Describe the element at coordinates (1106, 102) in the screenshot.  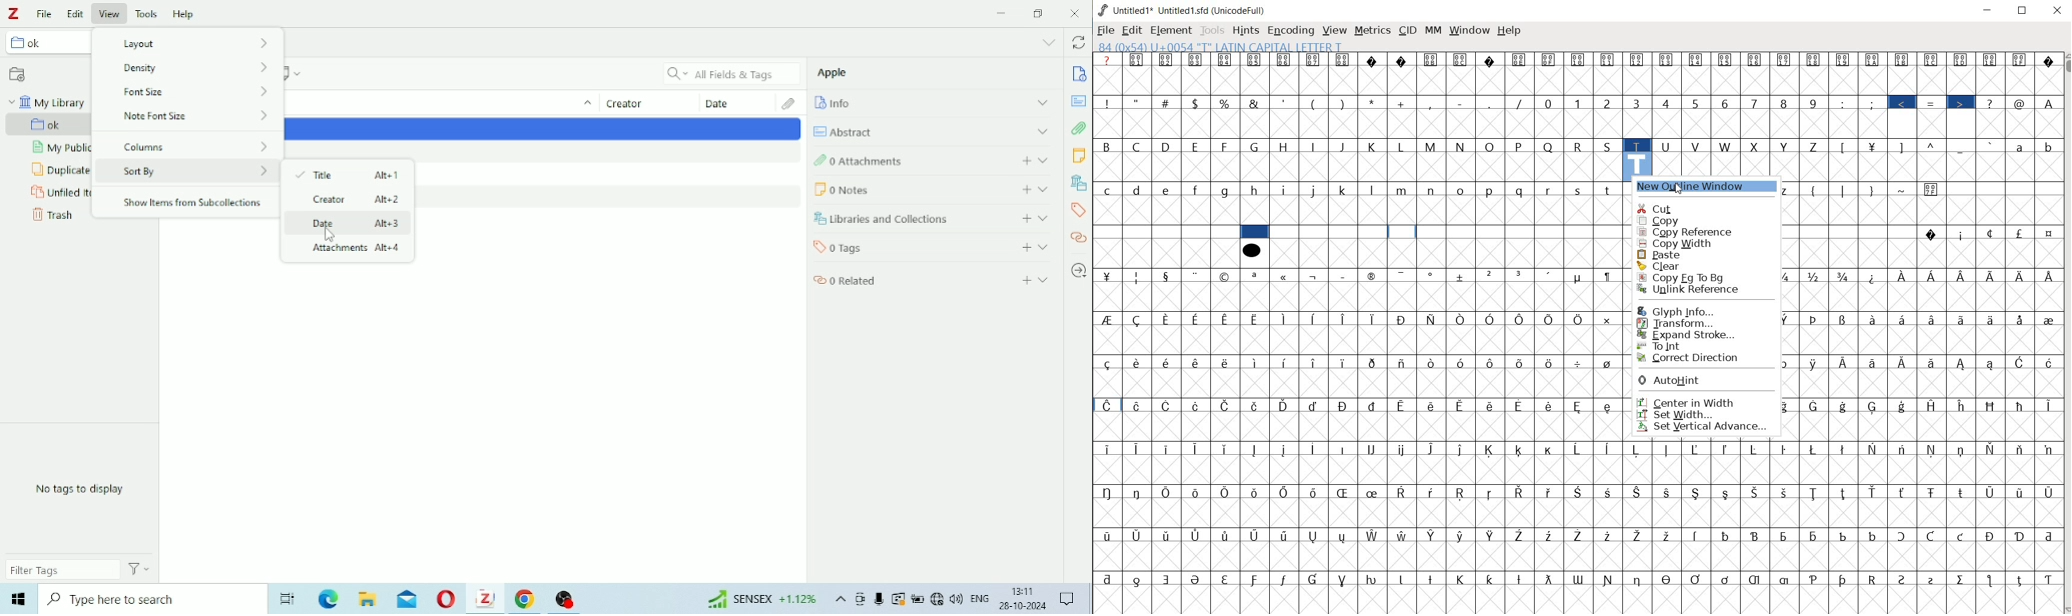
I see `!` at that location.